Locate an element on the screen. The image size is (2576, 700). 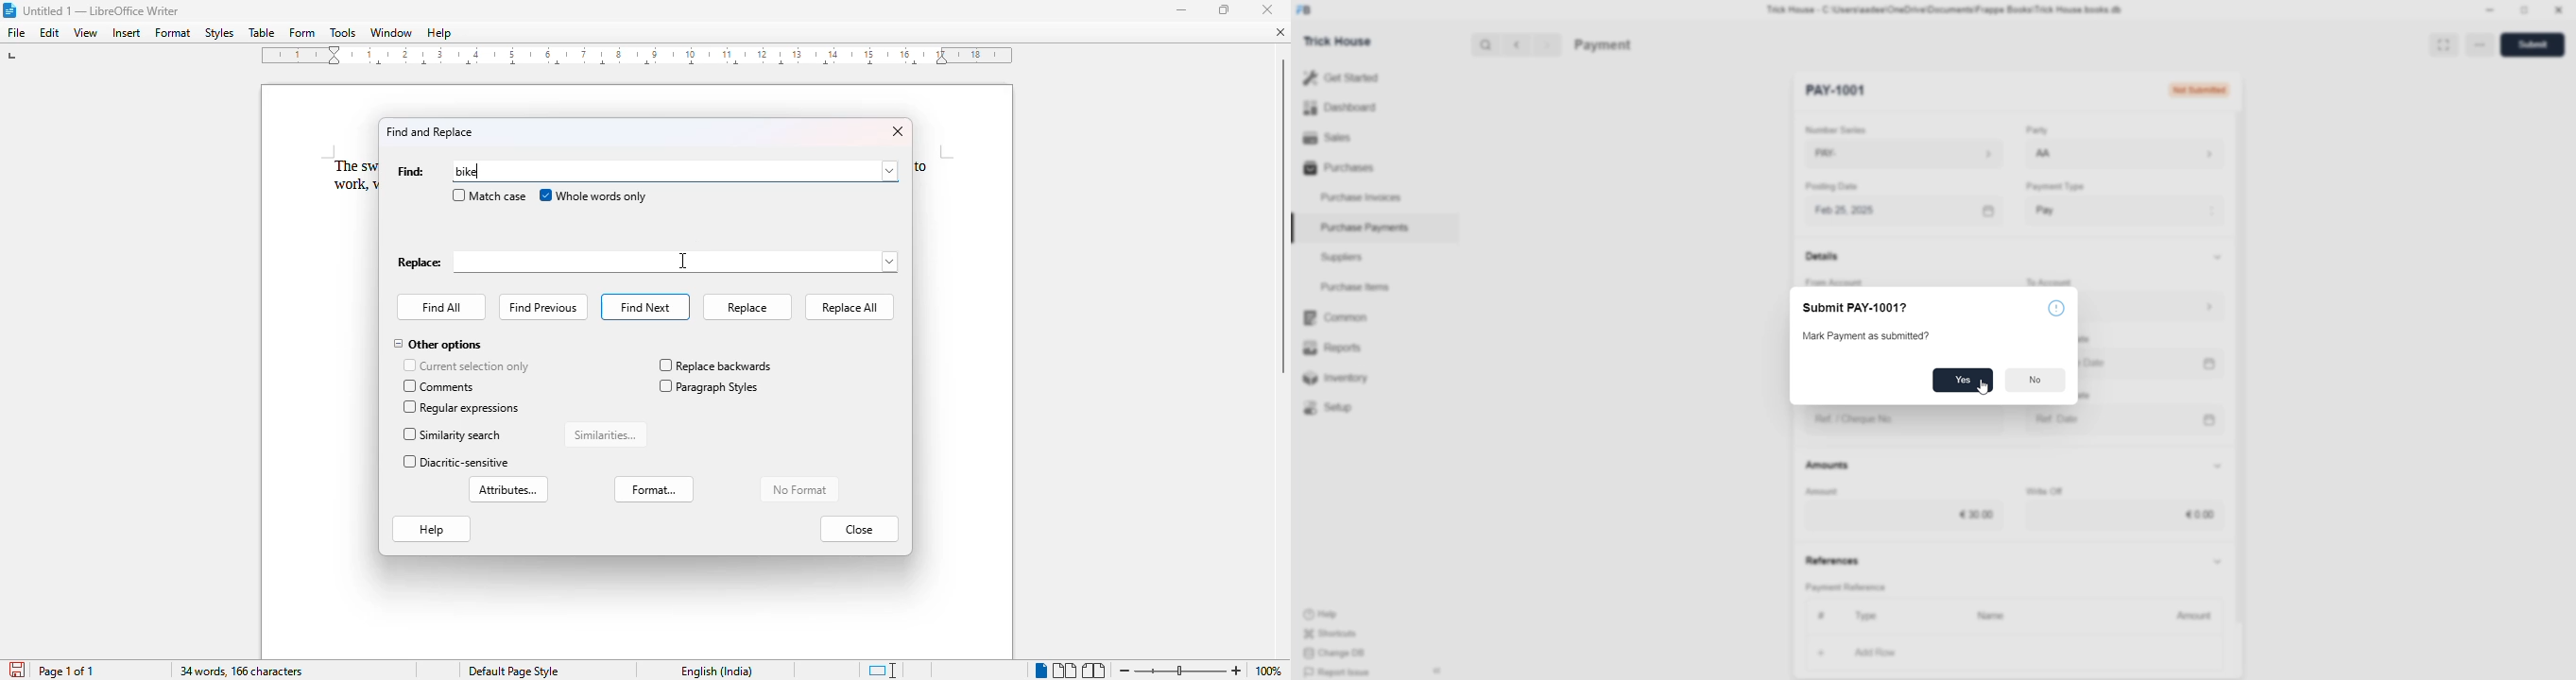
Purchase PaymenTS is located at coordinates (1362, 228).